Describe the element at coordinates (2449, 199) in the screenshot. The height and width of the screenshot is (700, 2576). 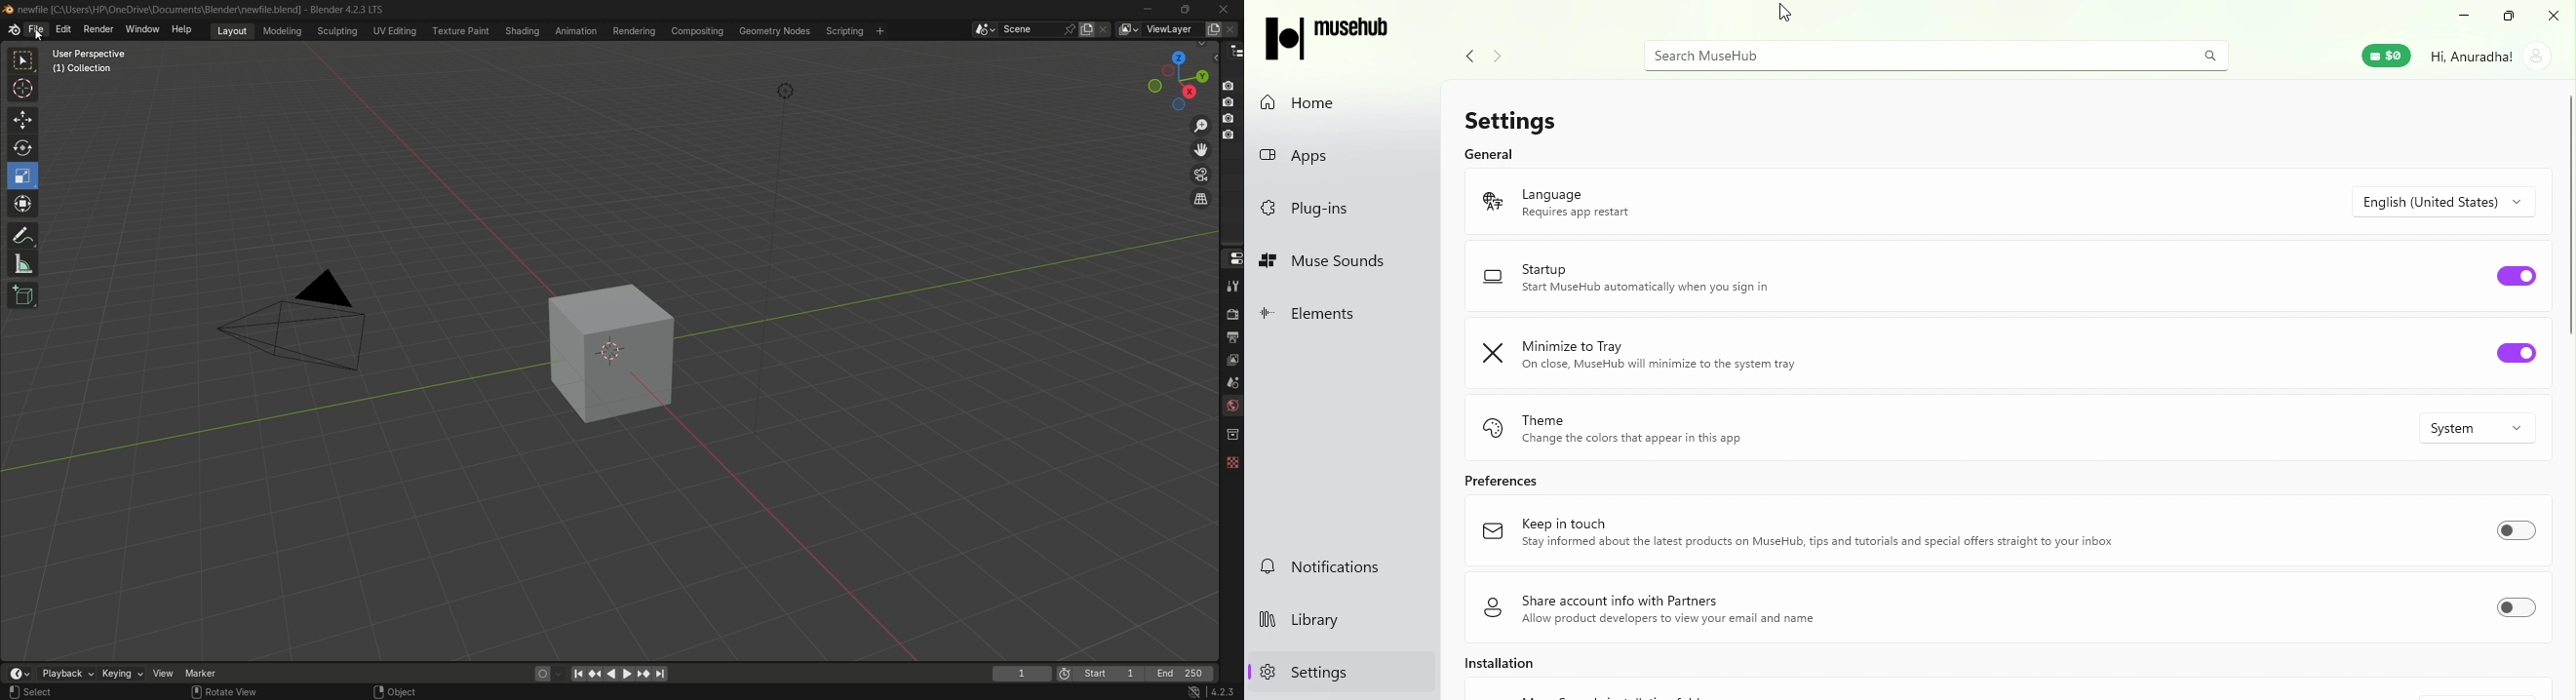
I see `Drop down` at that location.